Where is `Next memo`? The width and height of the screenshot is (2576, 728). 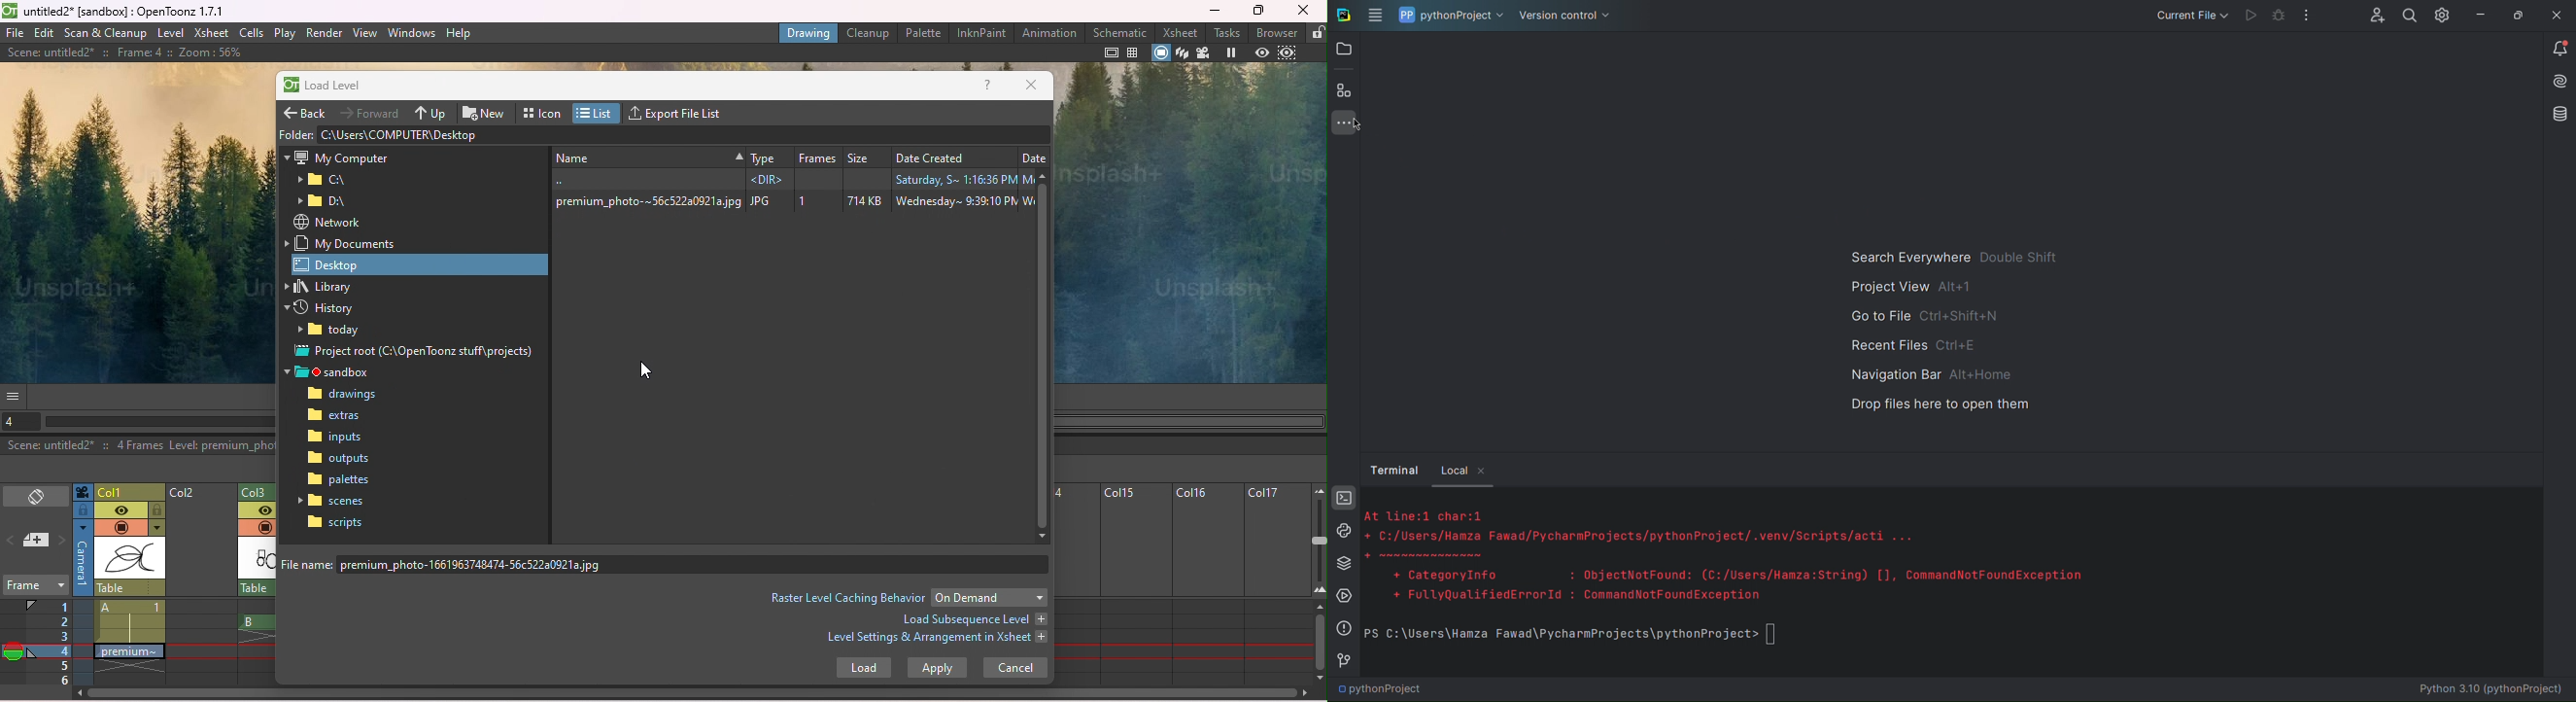 Next memo is located at coordinates (62, 542).